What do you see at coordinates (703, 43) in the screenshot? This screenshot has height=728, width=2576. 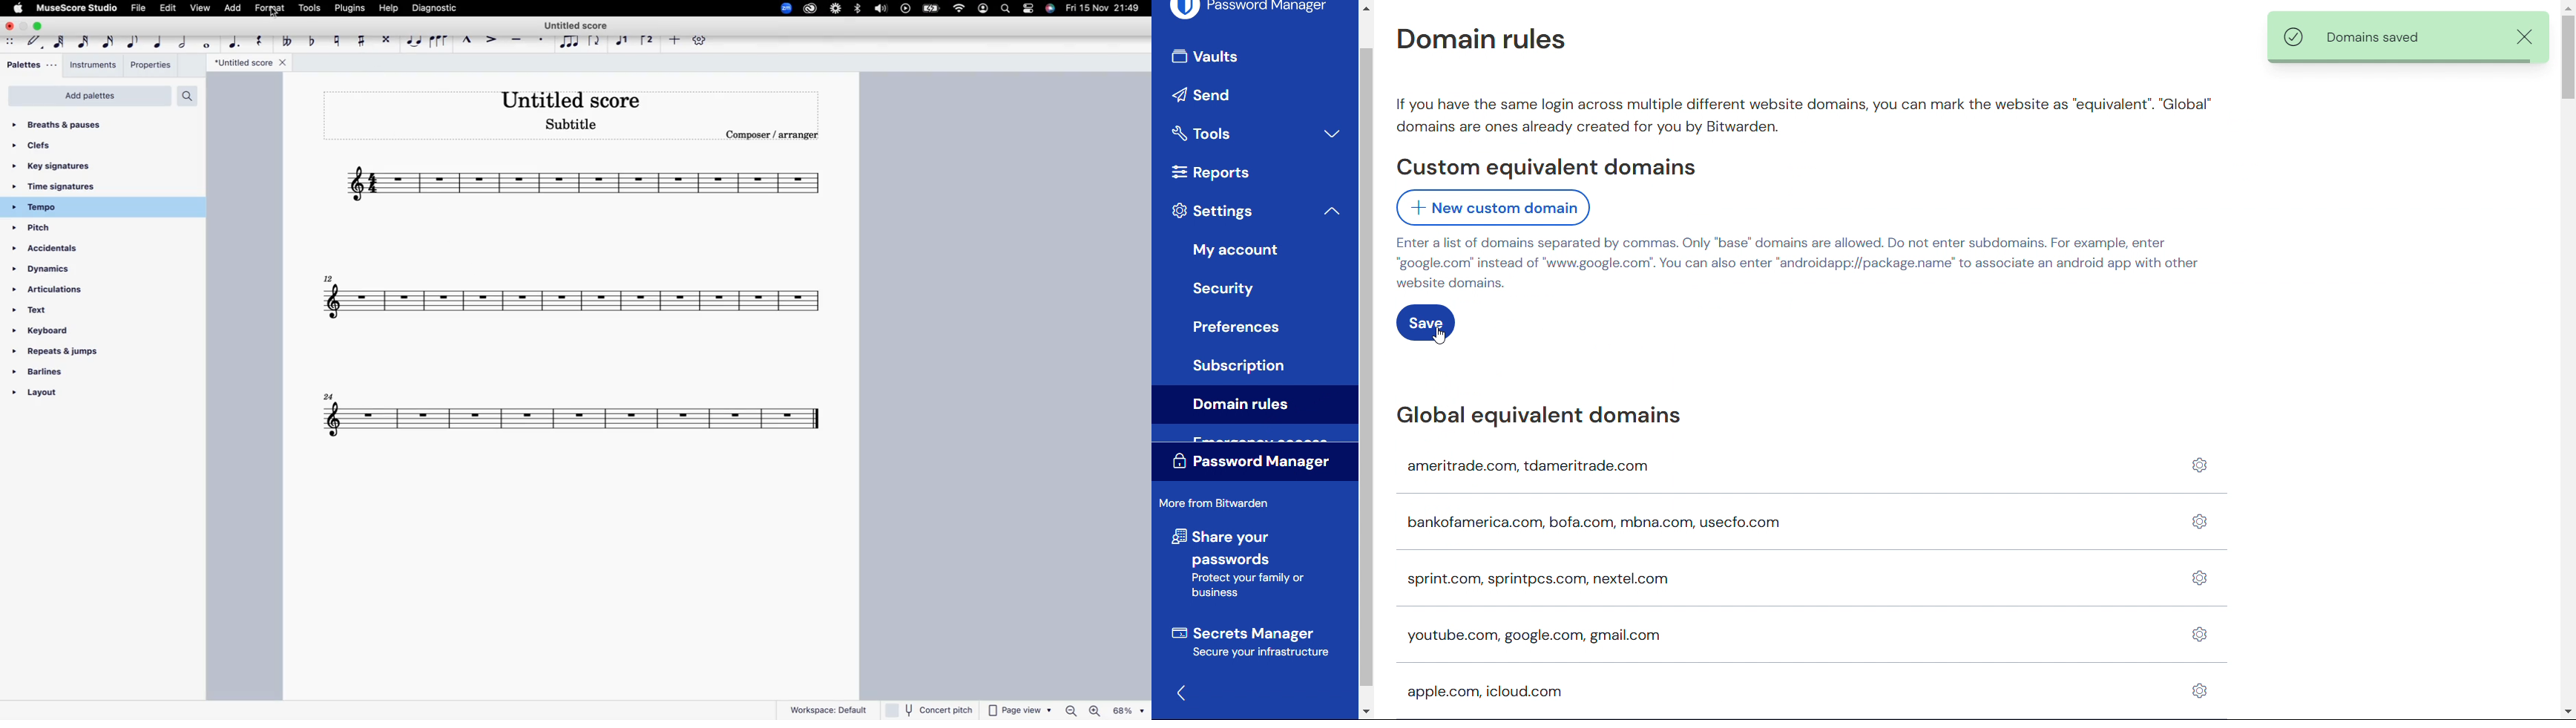 I see `settings` at bounding box center [703, 43].